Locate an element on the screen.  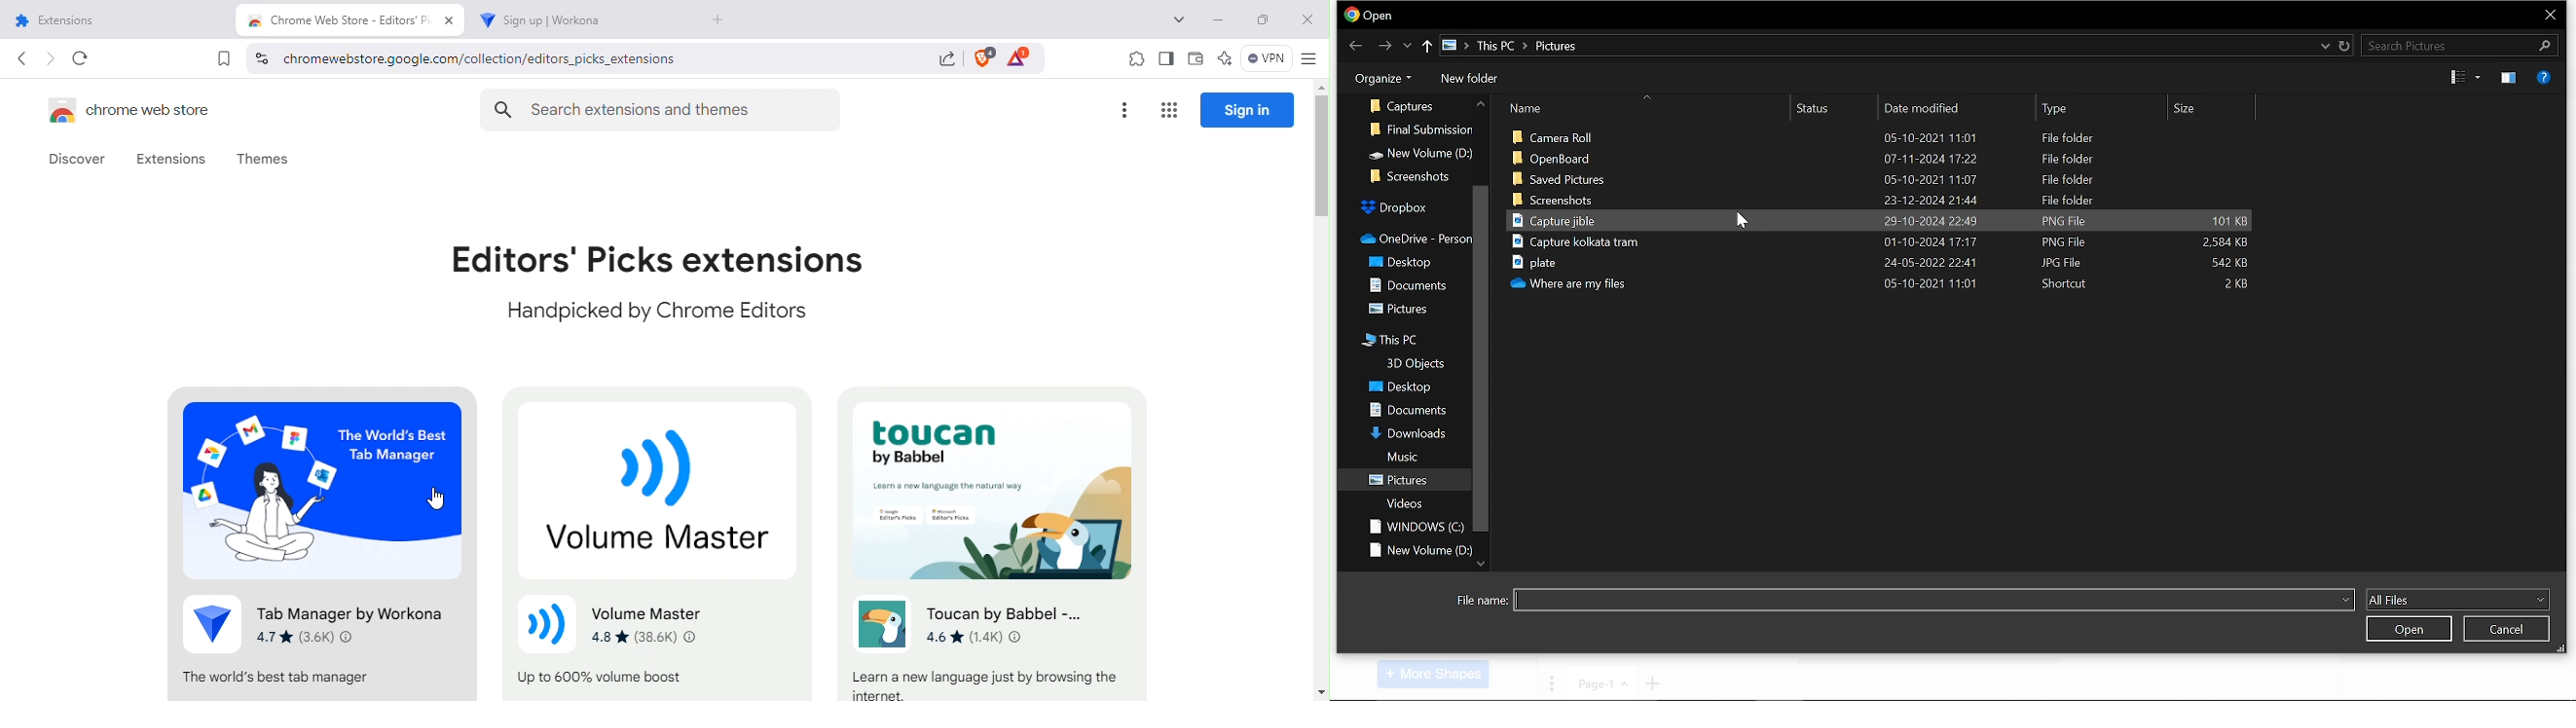
folders is located at coordinates (1413, 527).